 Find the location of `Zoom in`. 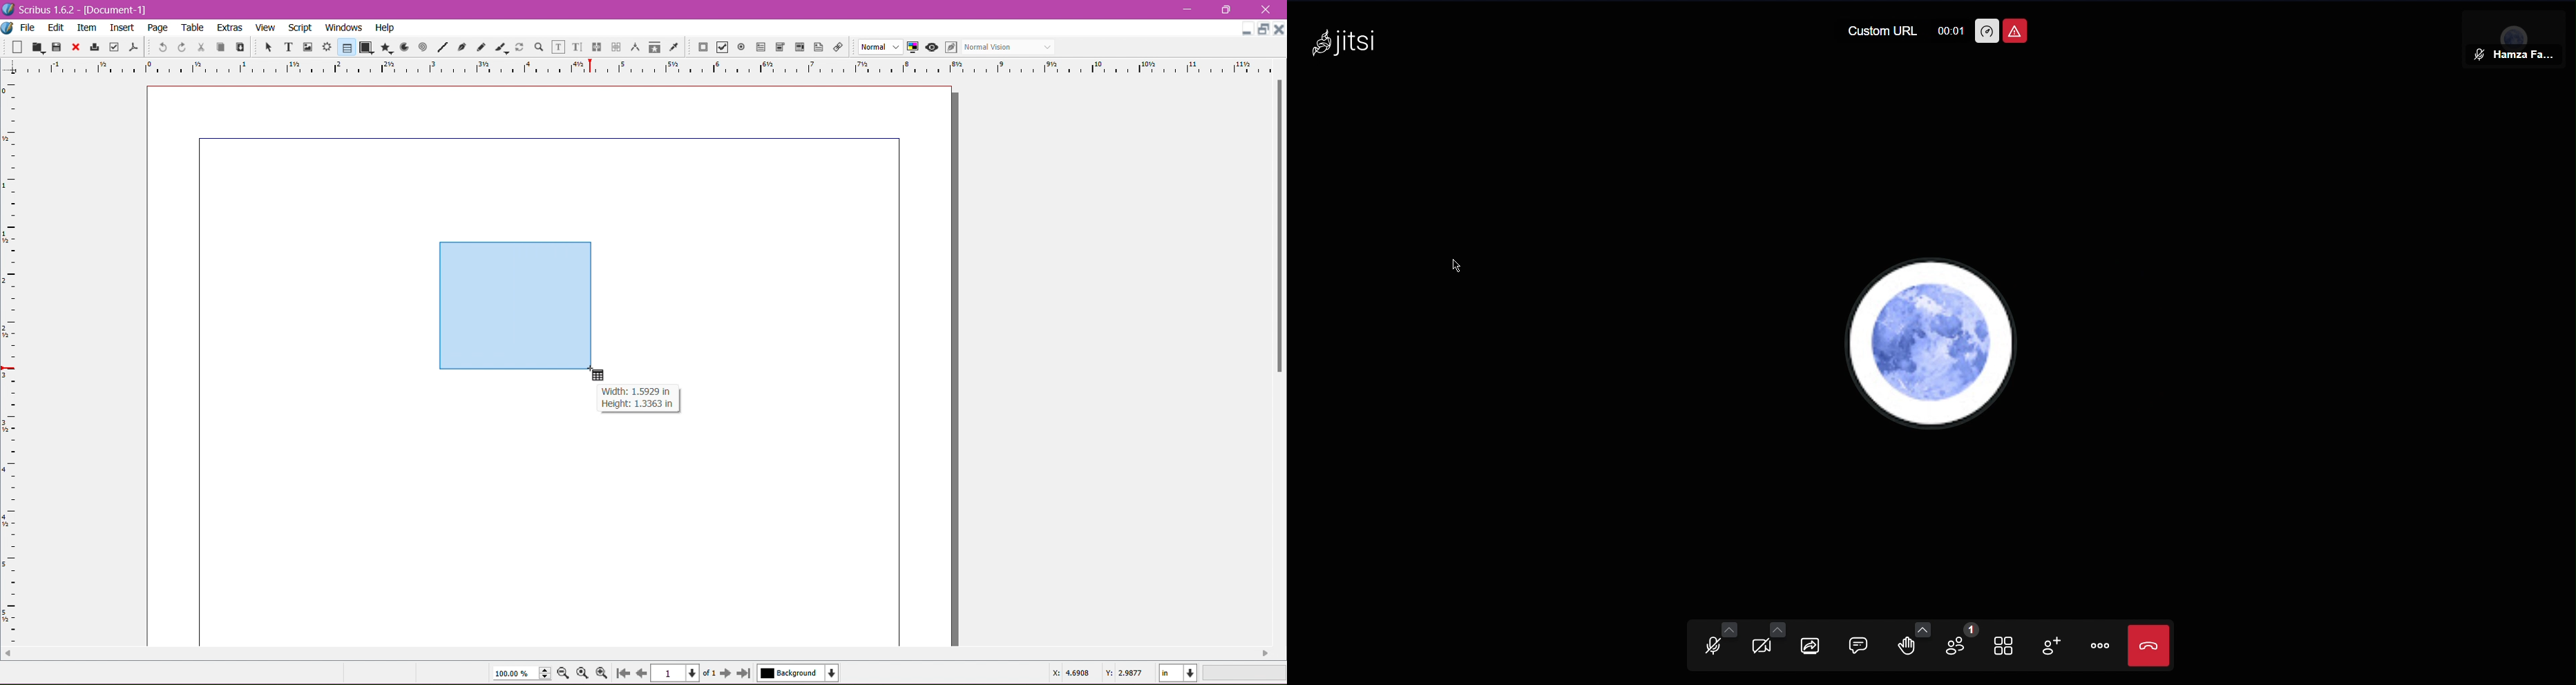

Zoom in is located at coordinates (603, 673).